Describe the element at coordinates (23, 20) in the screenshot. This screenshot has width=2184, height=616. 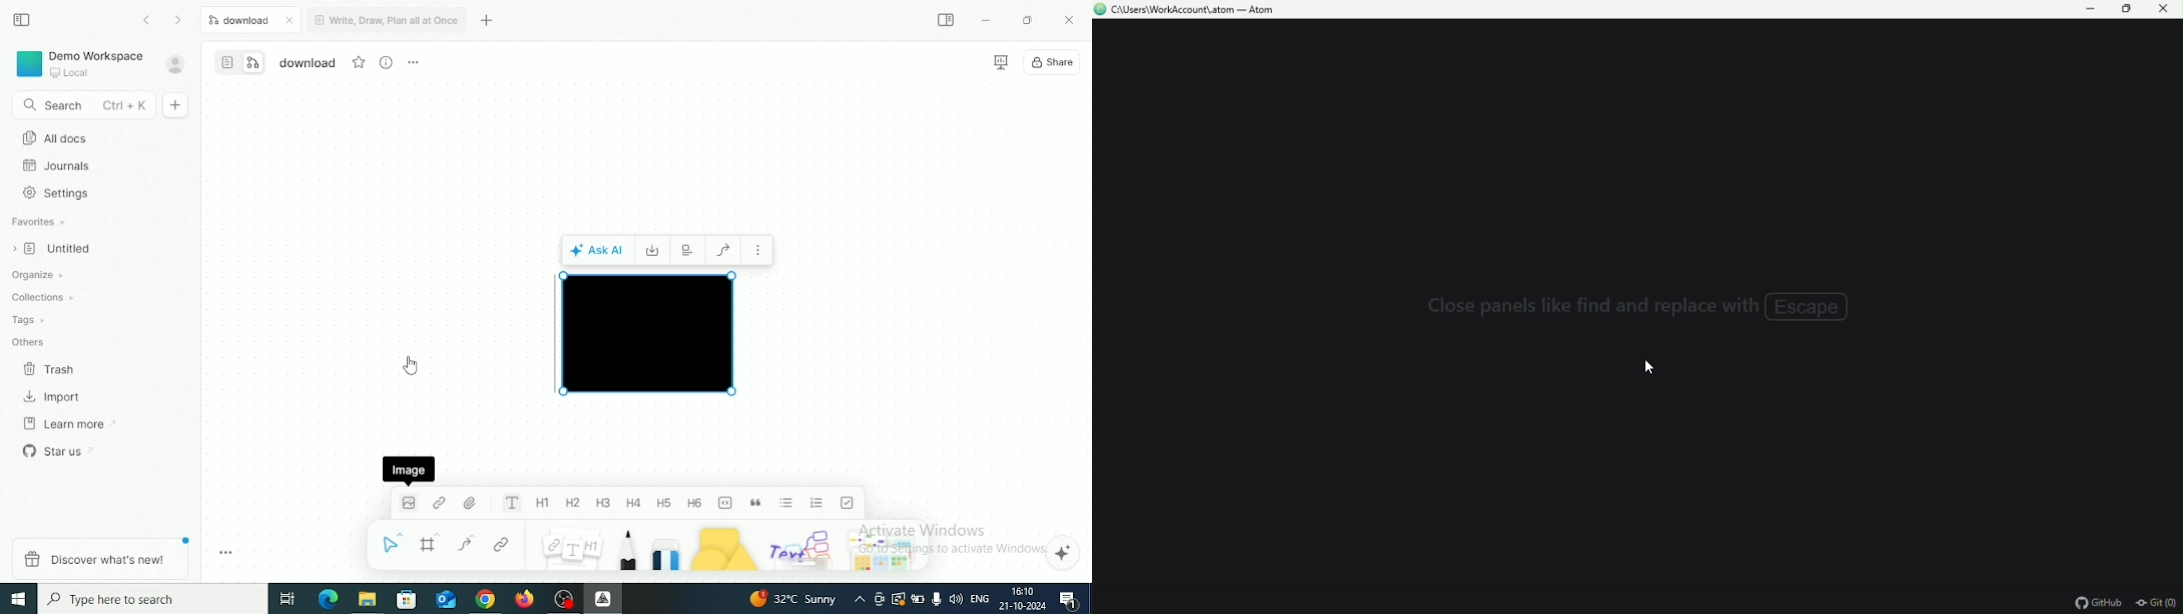
I see `Collapse sidebar` at that location.